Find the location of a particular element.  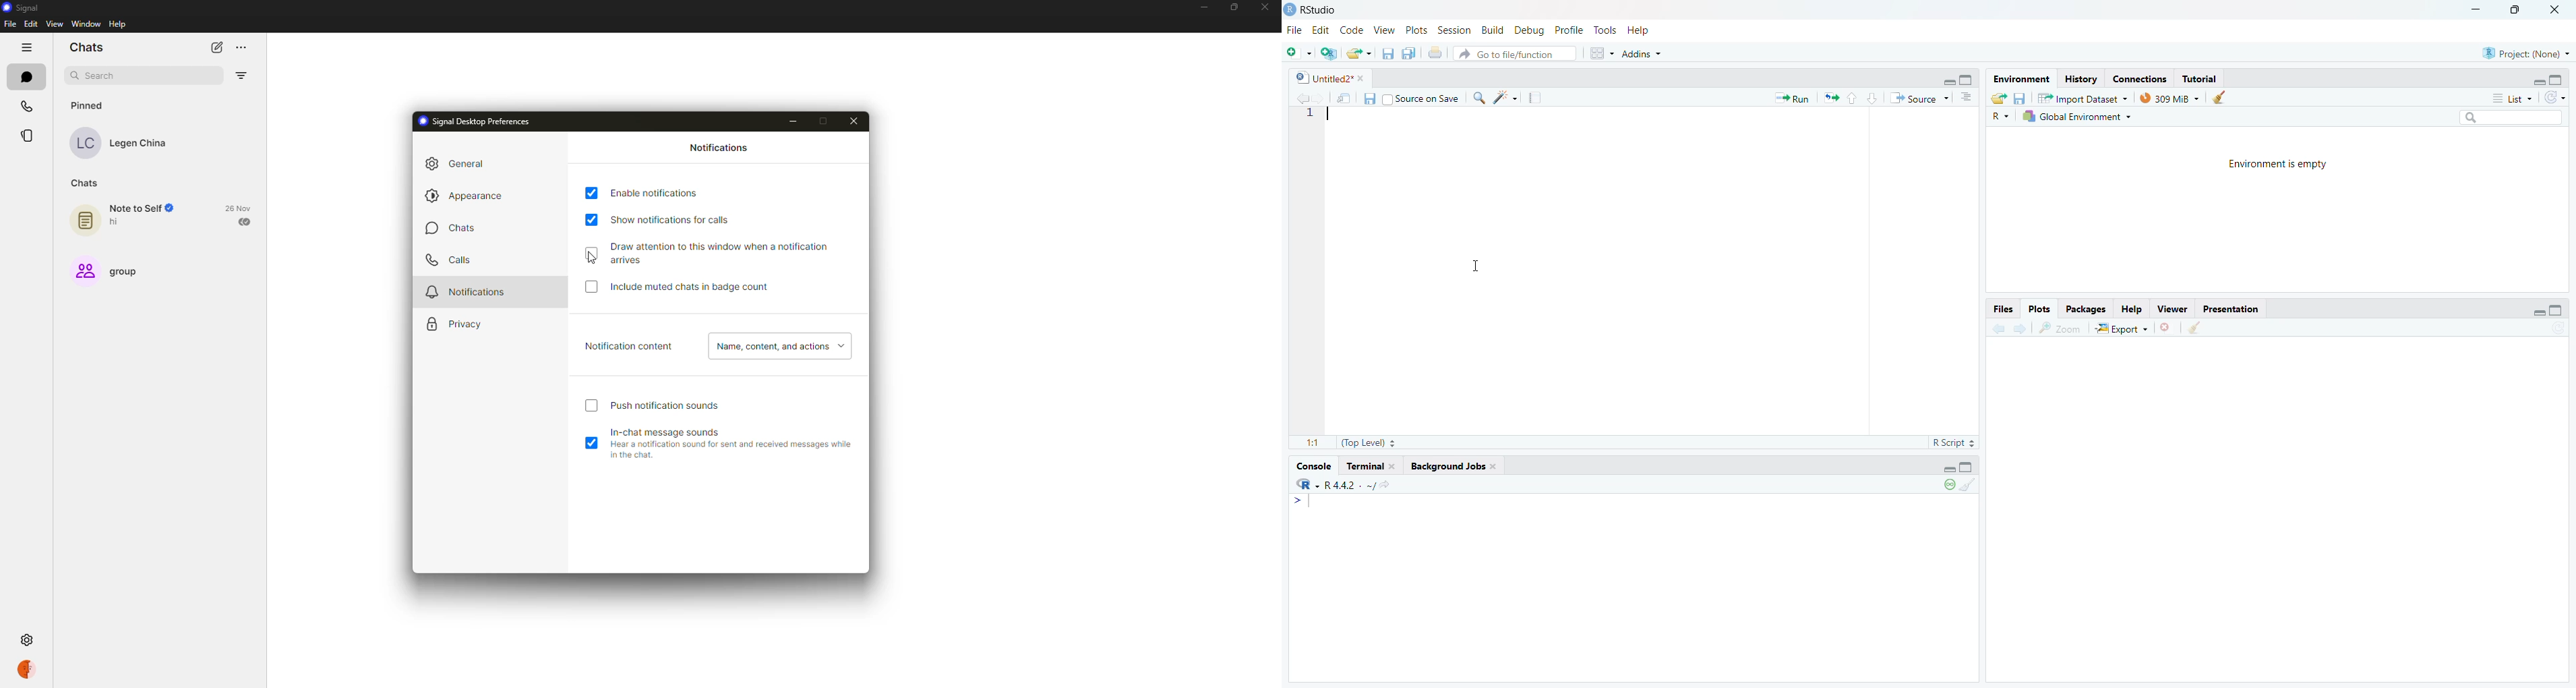

hi is located at coordinates (118, 222).